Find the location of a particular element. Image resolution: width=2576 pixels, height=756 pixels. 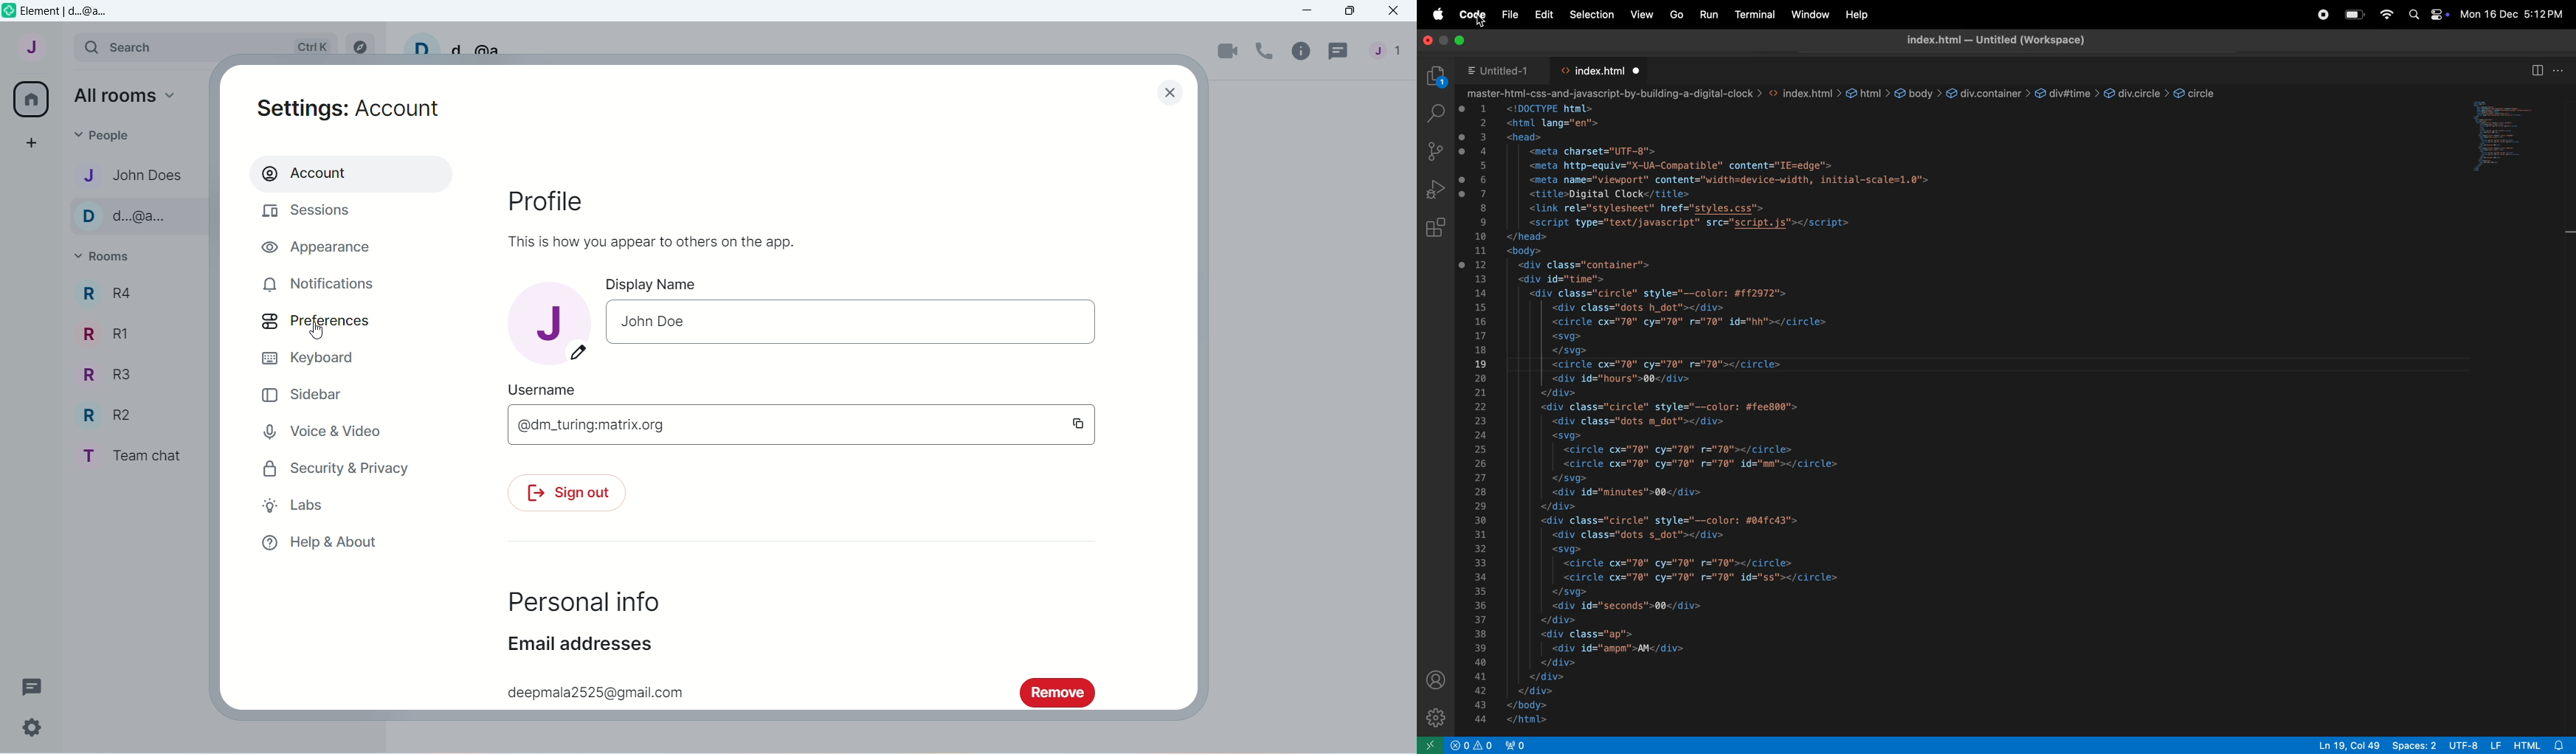

<circle cx="70" cy="70" r="70" id="hh"></circle> is located at coordinates (1692, 321).